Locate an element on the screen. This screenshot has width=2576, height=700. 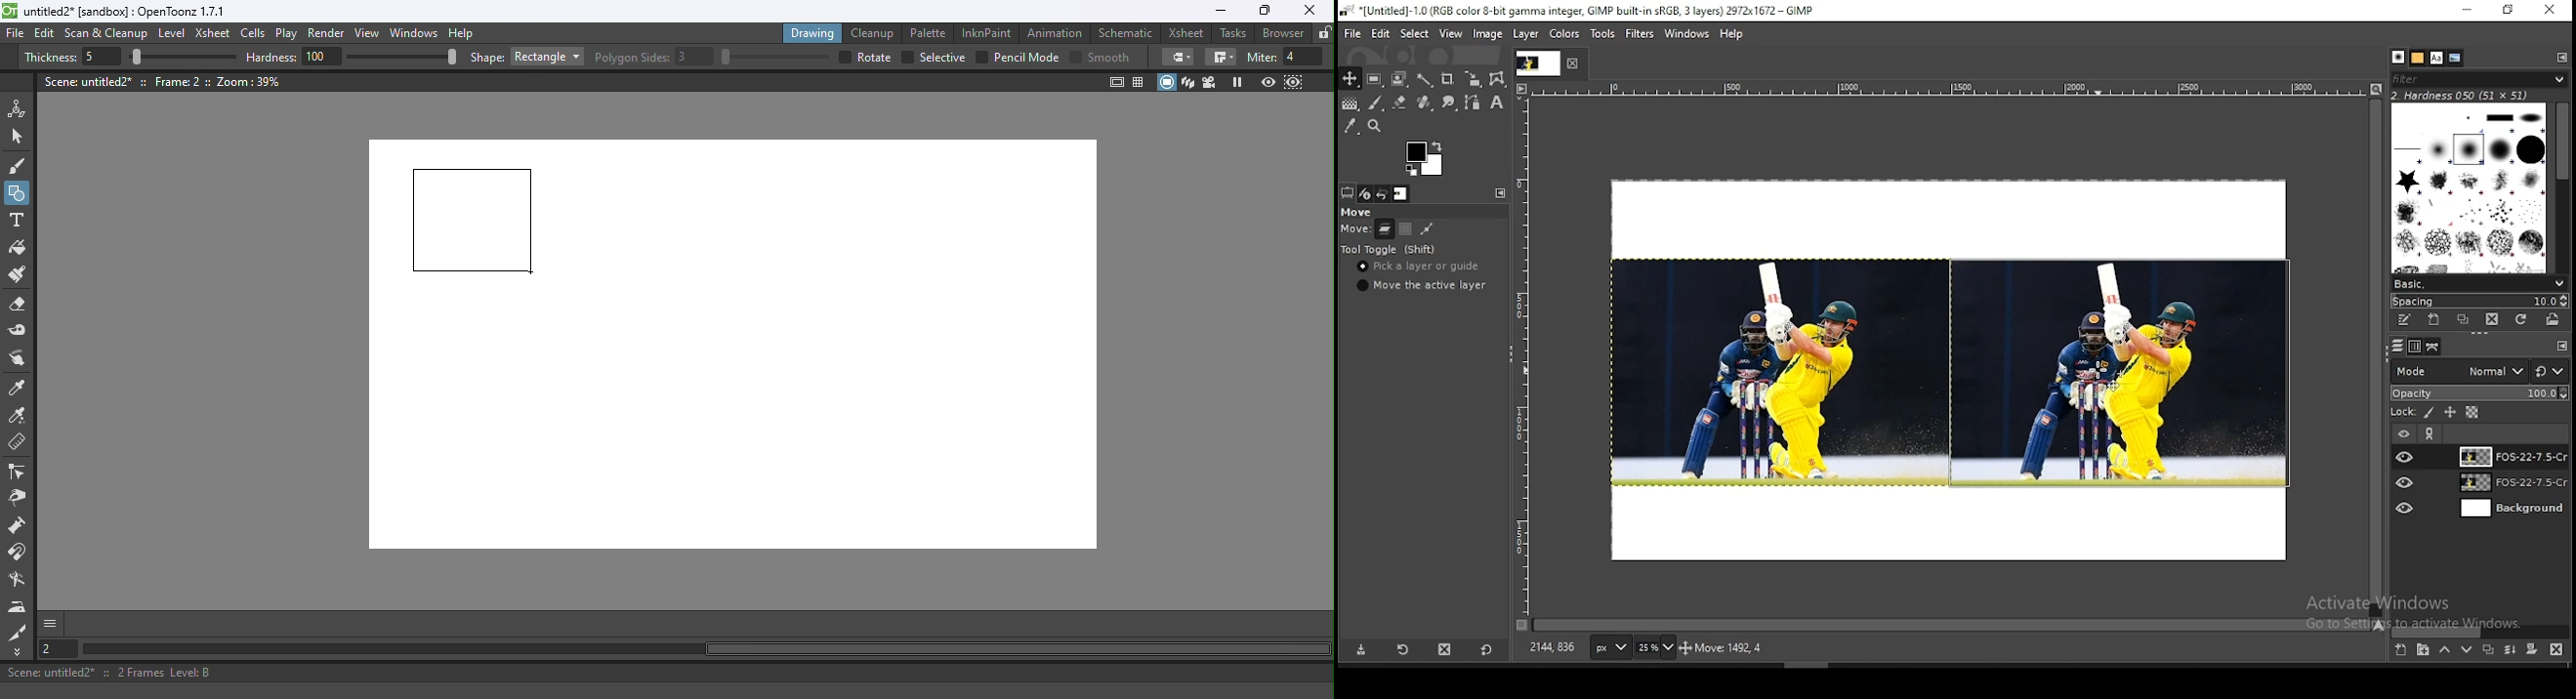
Close is located at coordinates (1309, 11).